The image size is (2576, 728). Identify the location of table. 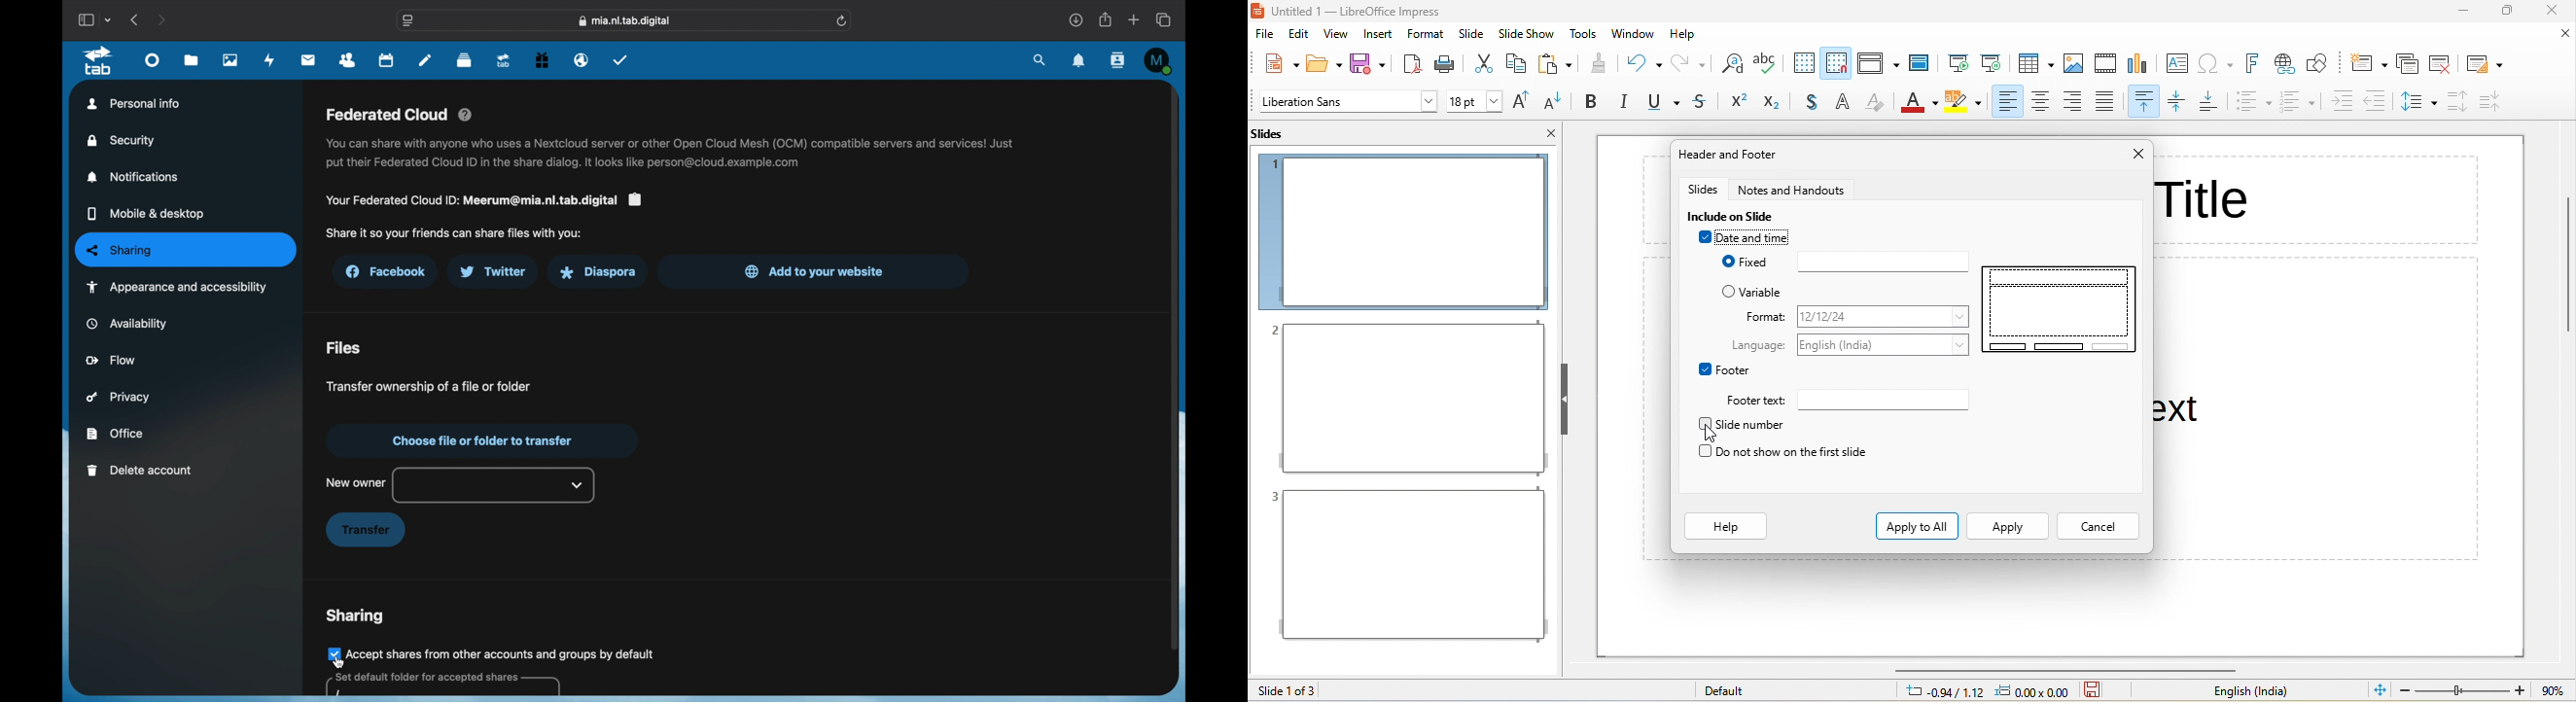
(2037, 64).